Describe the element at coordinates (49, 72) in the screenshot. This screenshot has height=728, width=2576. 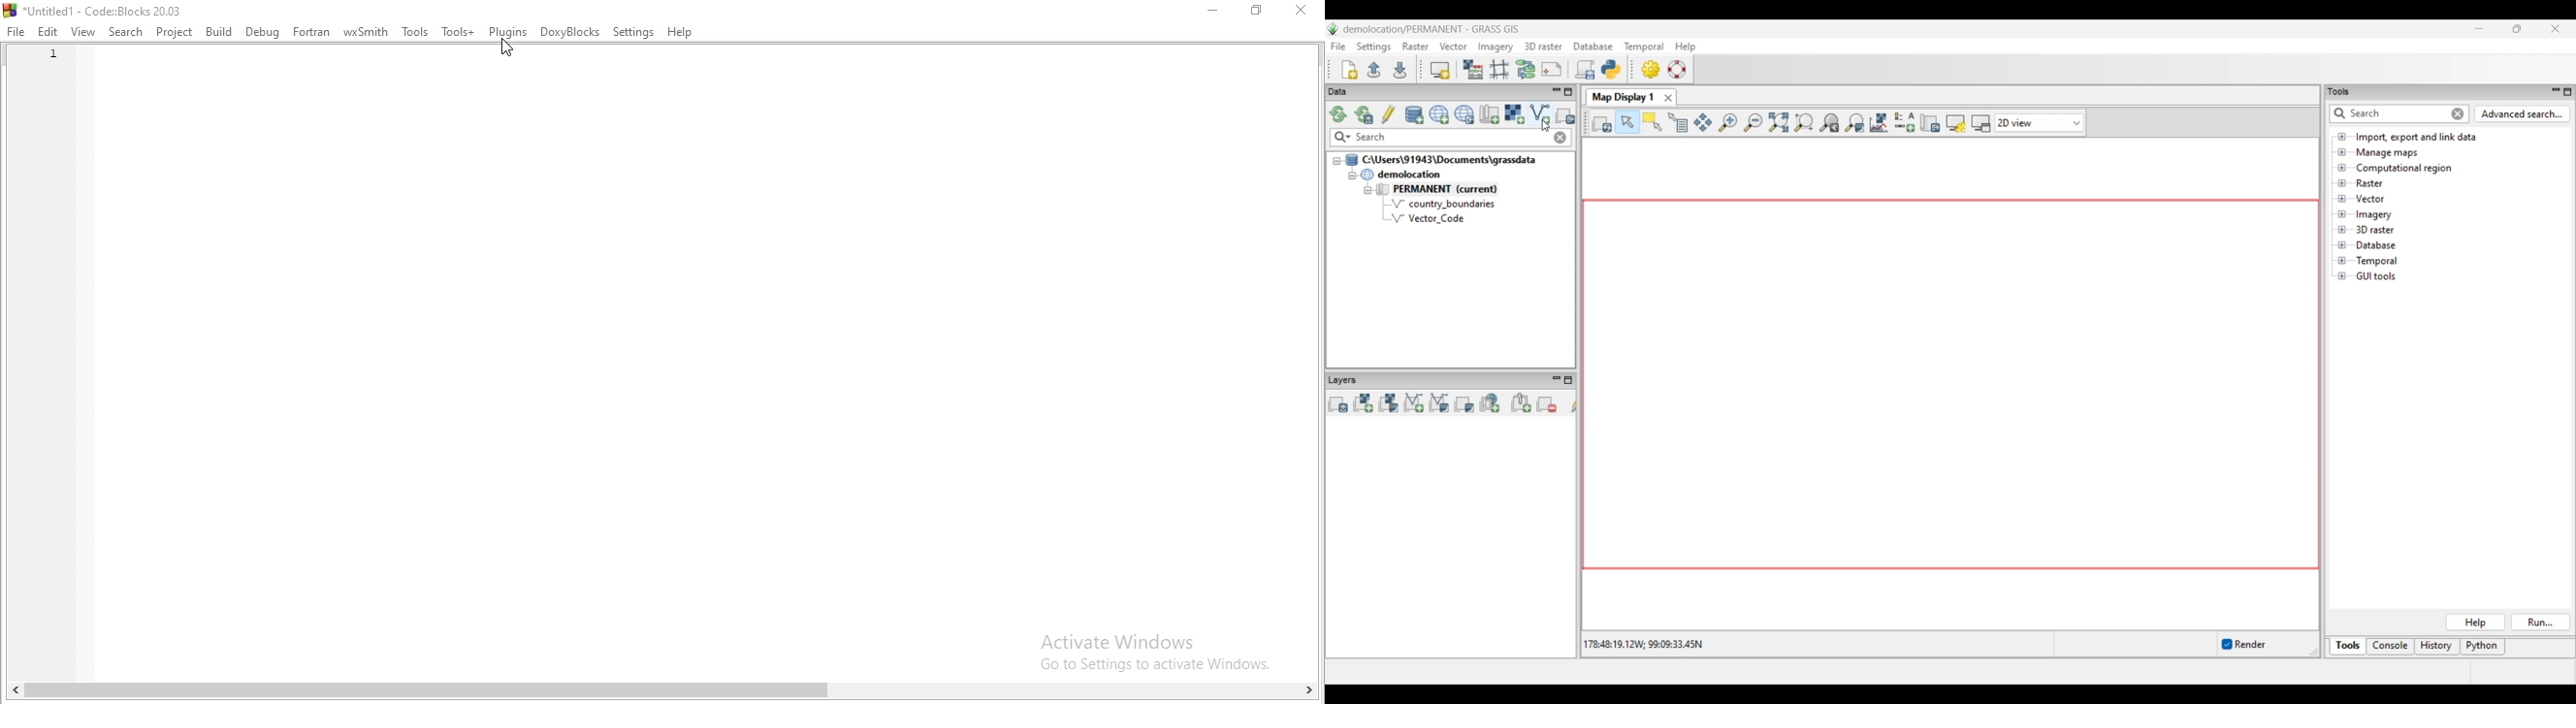
I see `line numbers` at that location.